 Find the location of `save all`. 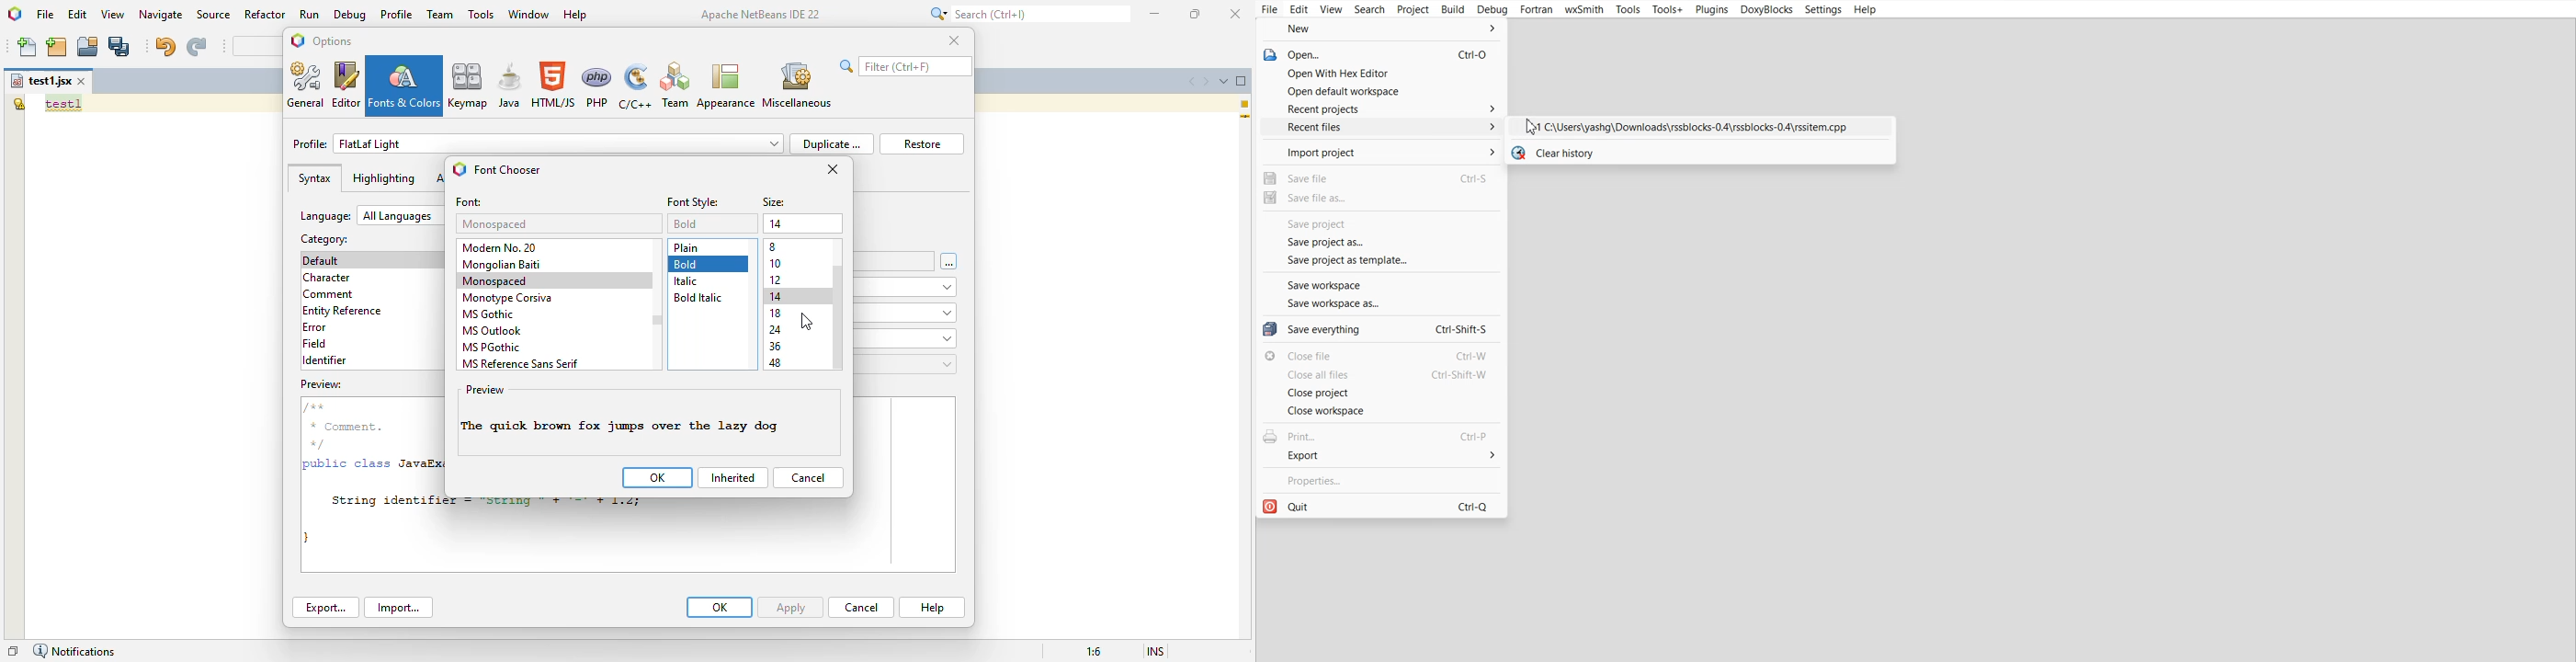

save all is located at coordinates (120, 46).